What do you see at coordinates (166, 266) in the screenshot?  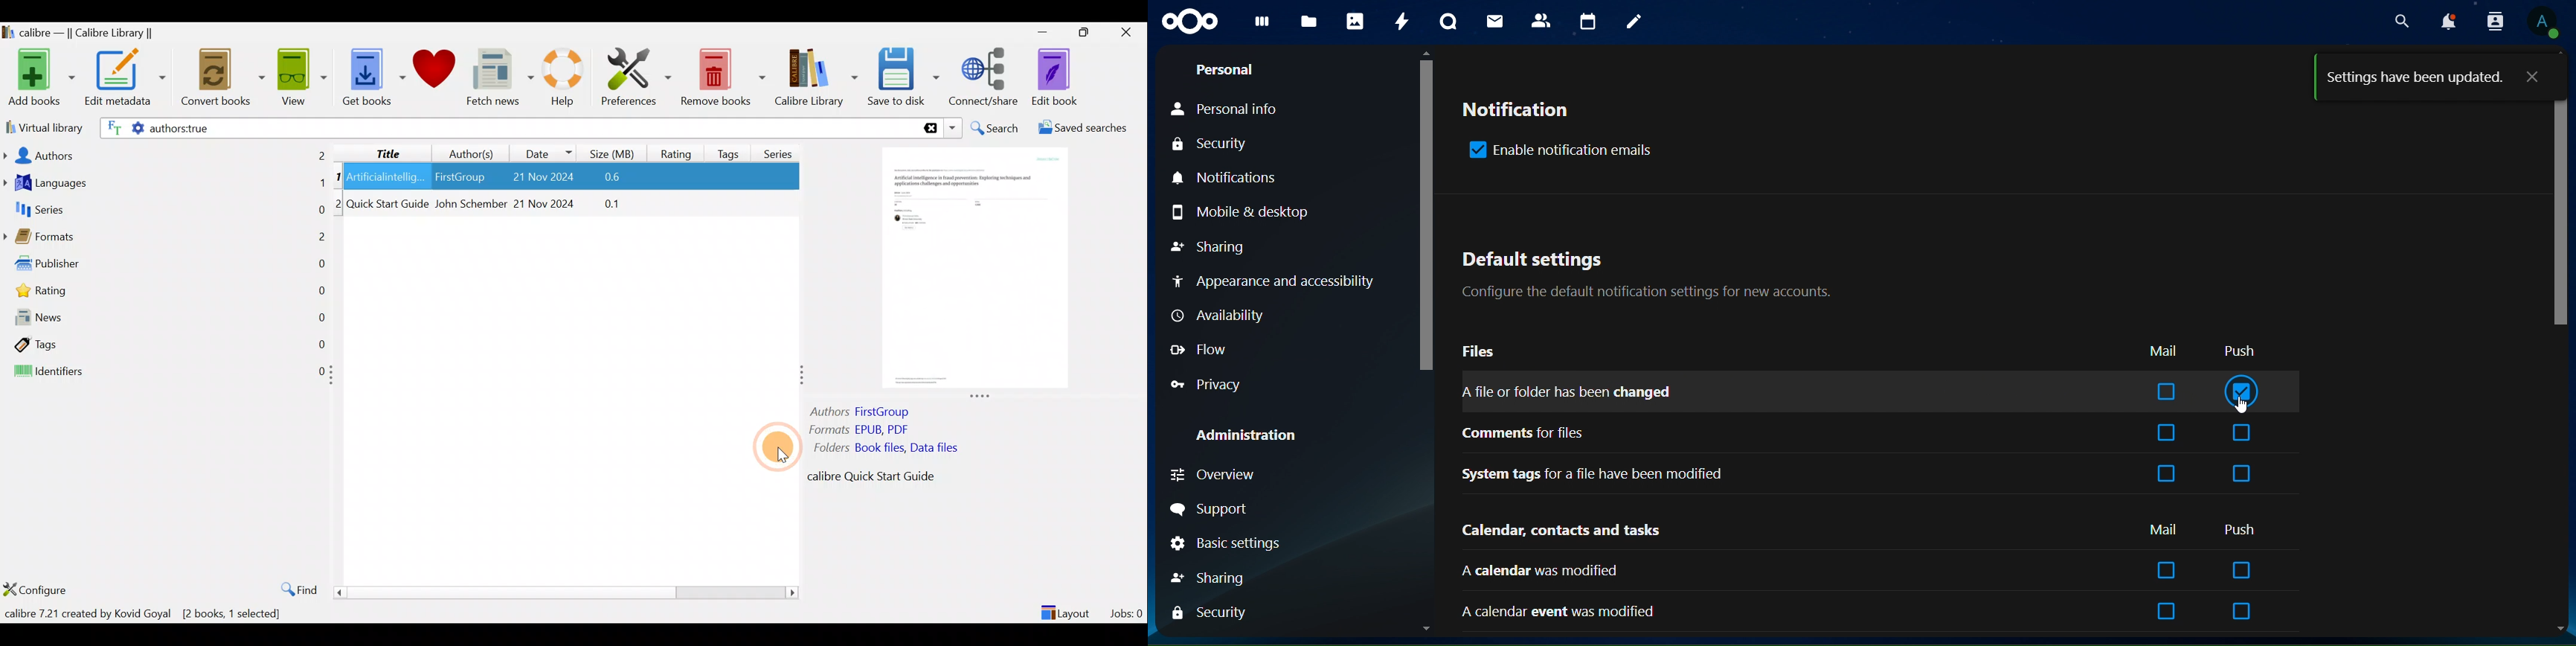 I see `Publisher` at bounding box center [166, 266].